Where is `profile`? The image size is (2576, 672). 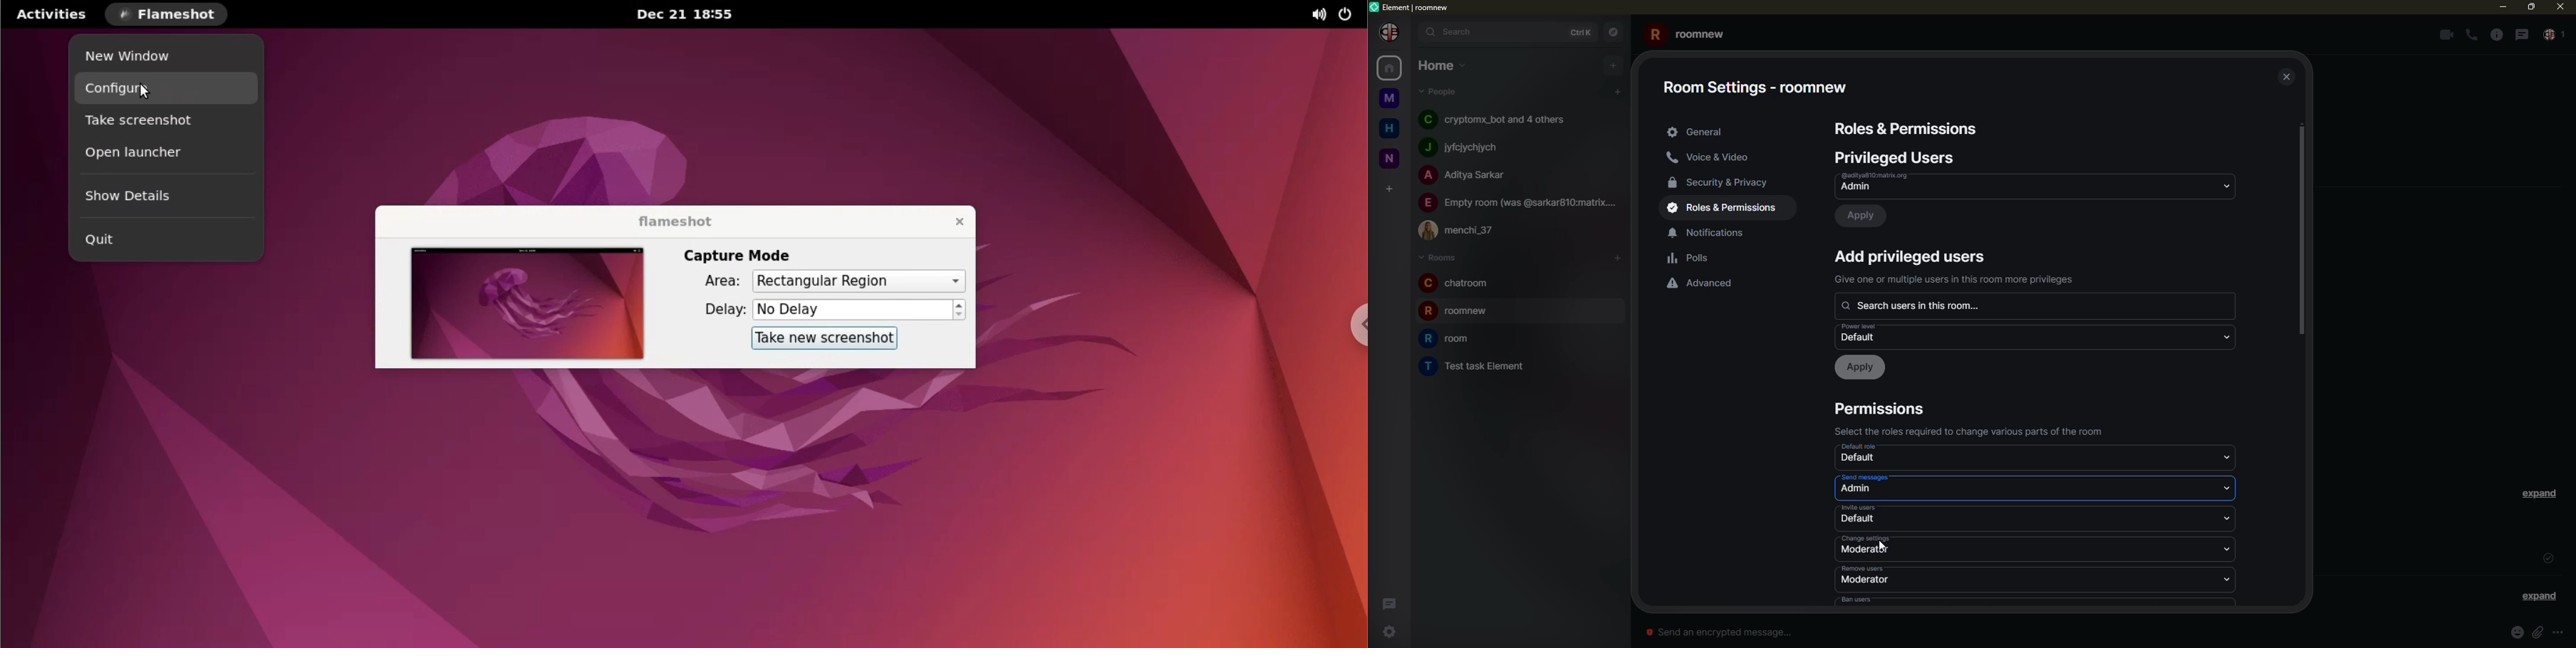 profile is located at coordinates (1390, 32).